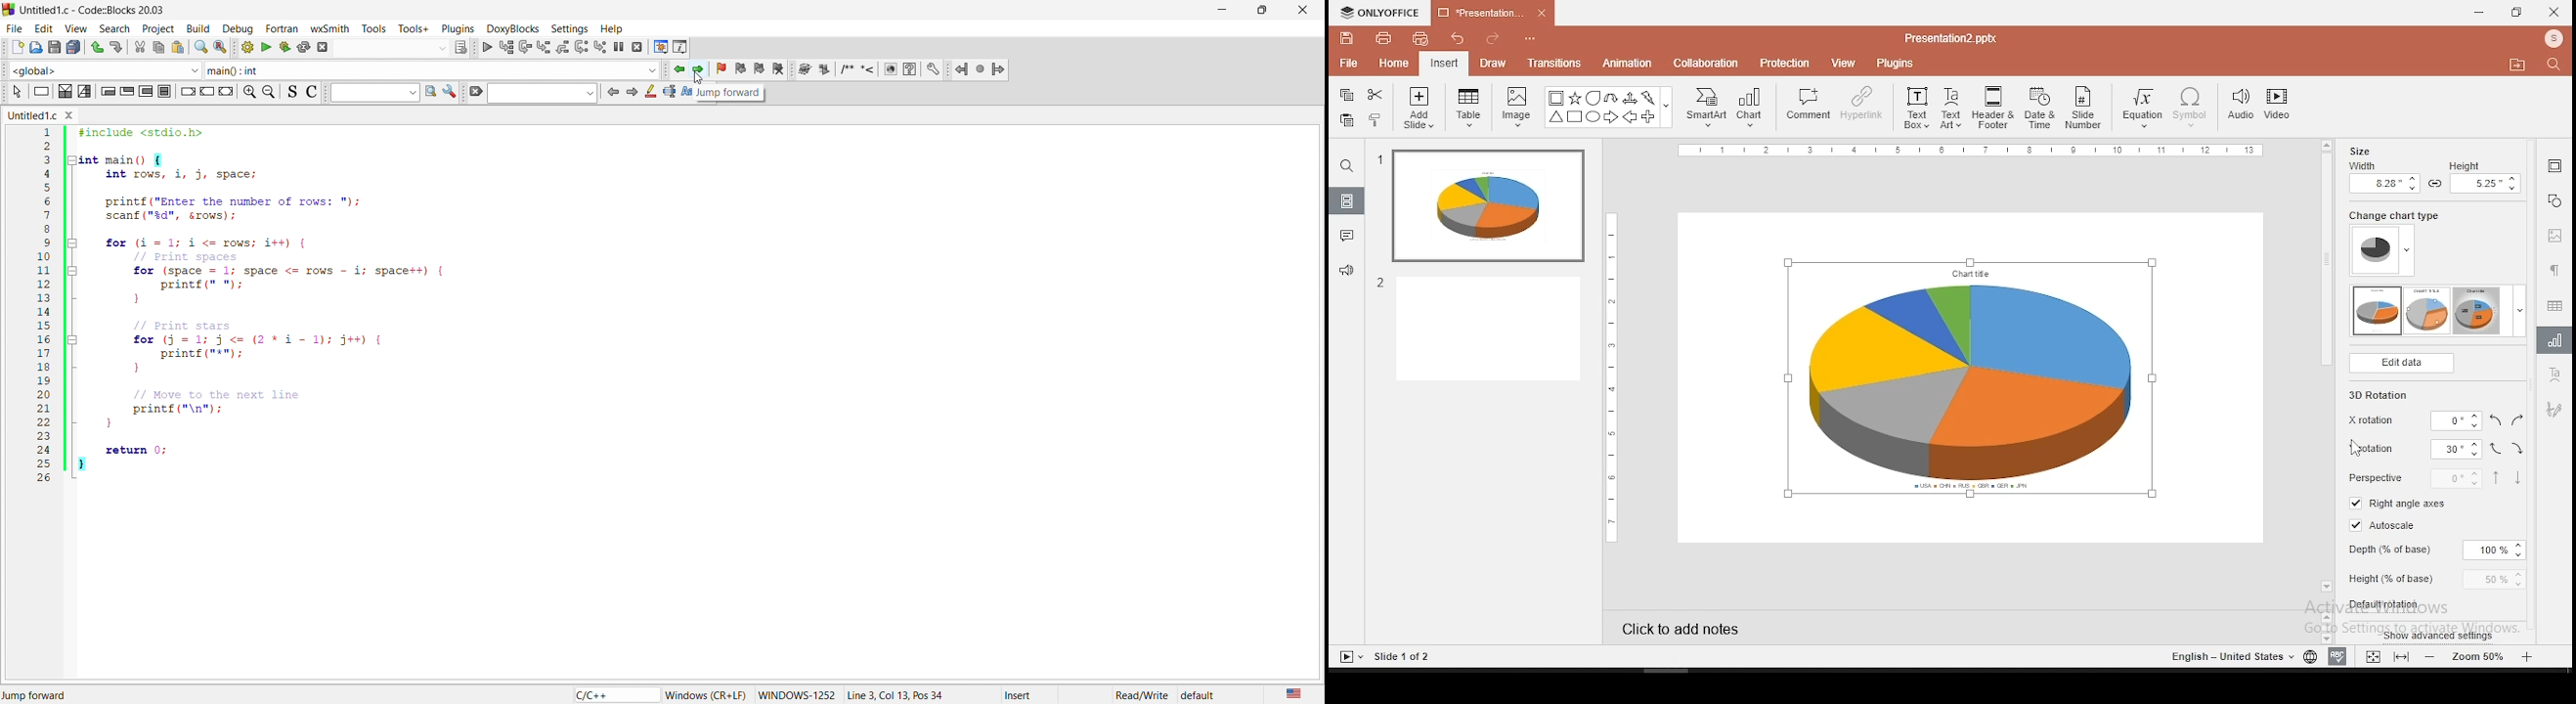 The image size is (2576, 728). I want to click on new file, so click(14, 47).